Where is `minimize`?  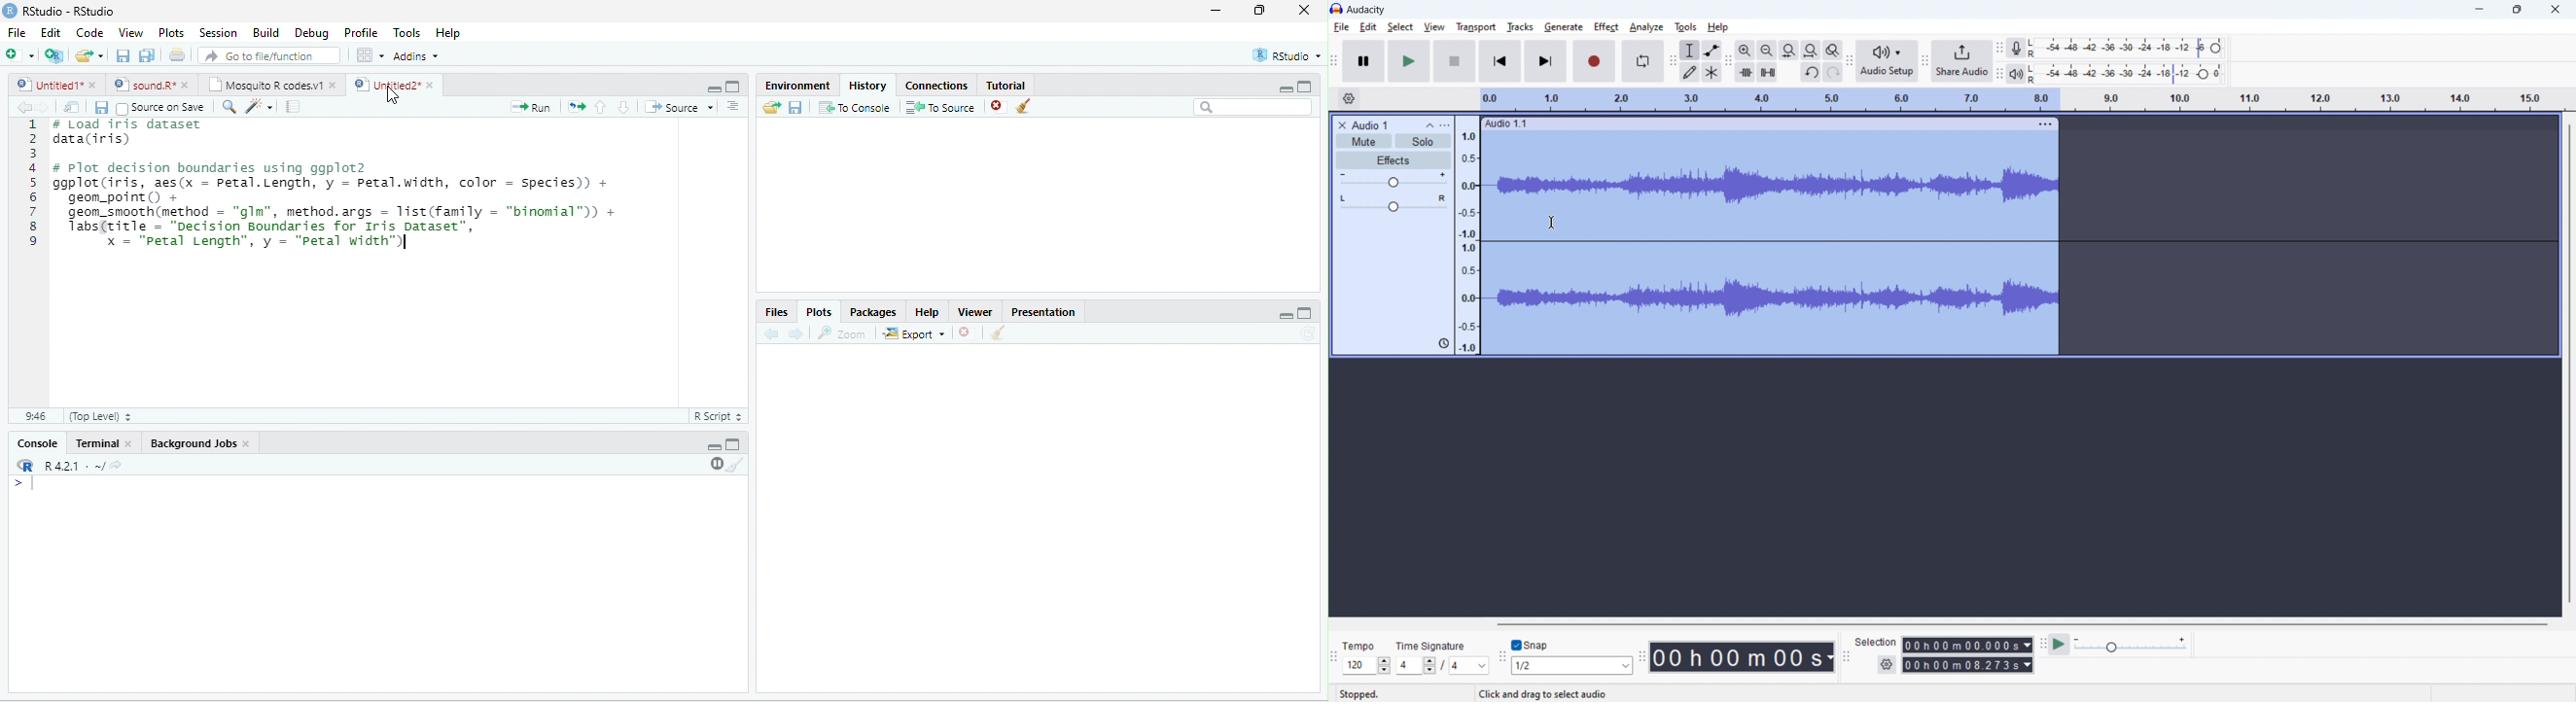 minimize is located at coordinates (1217, 10).